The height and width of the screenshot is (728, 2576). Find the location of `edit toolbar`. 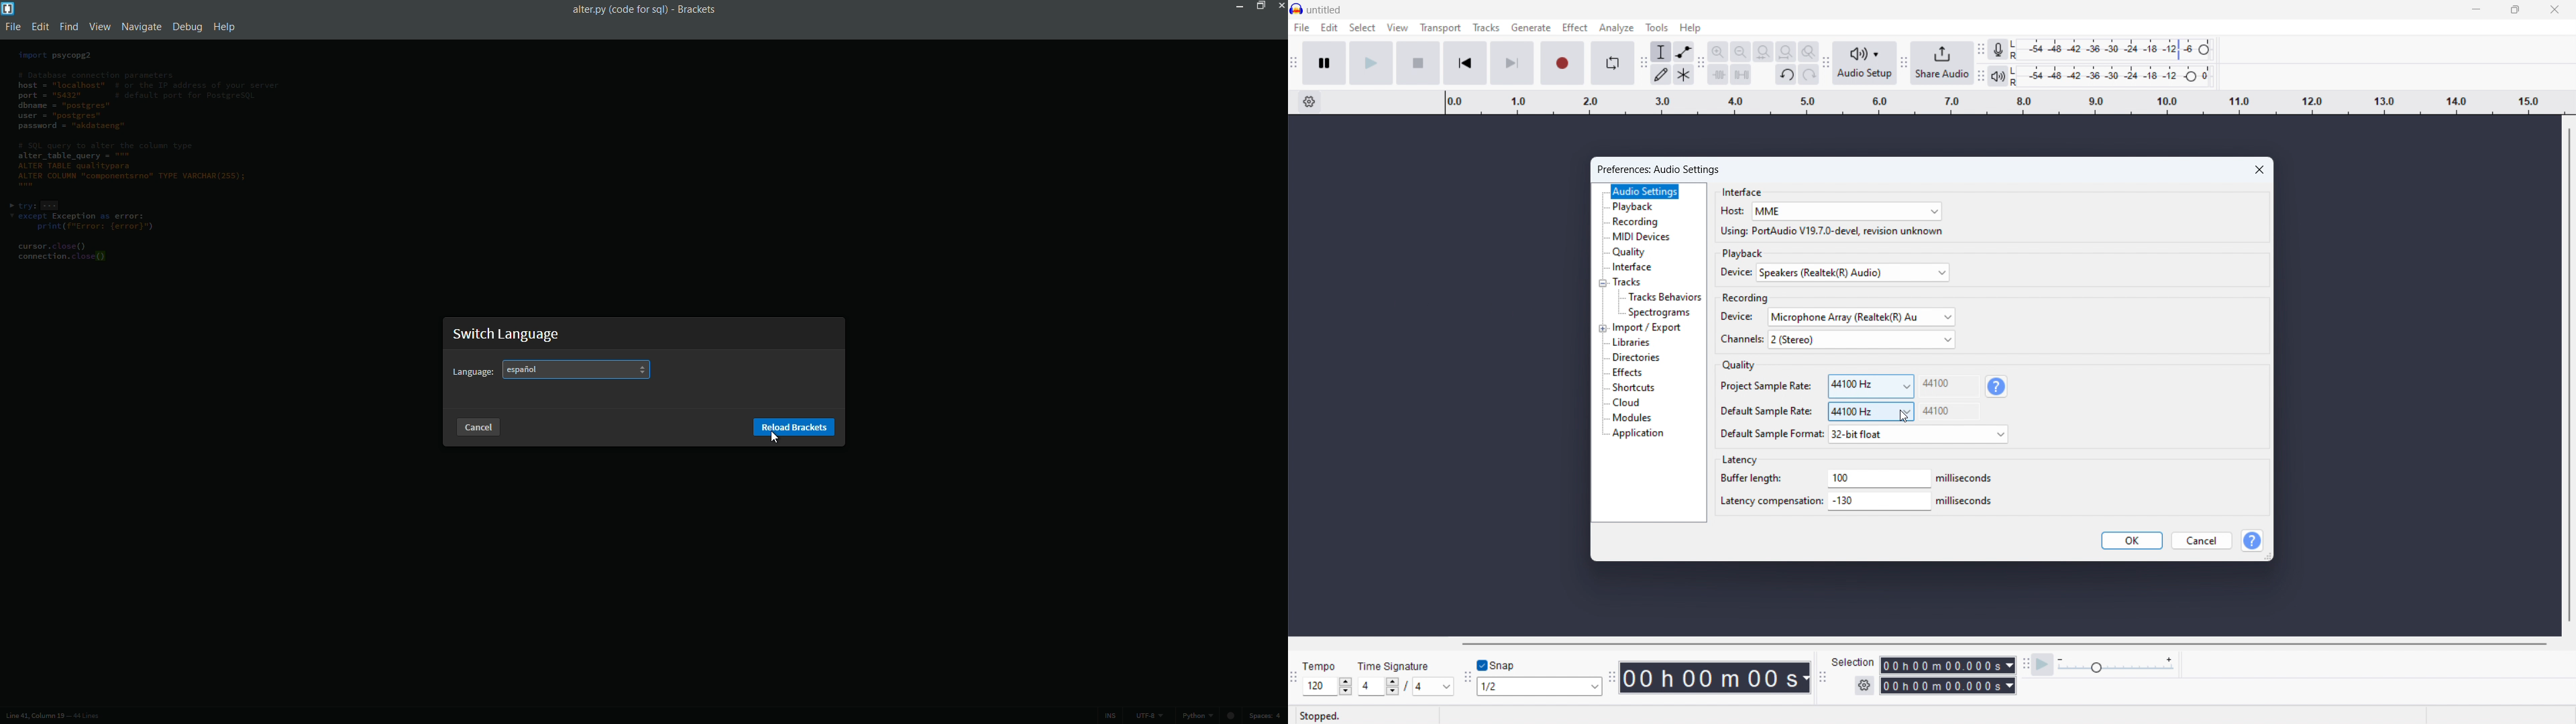

edit toolbar is located at coordinates (1701, 65).